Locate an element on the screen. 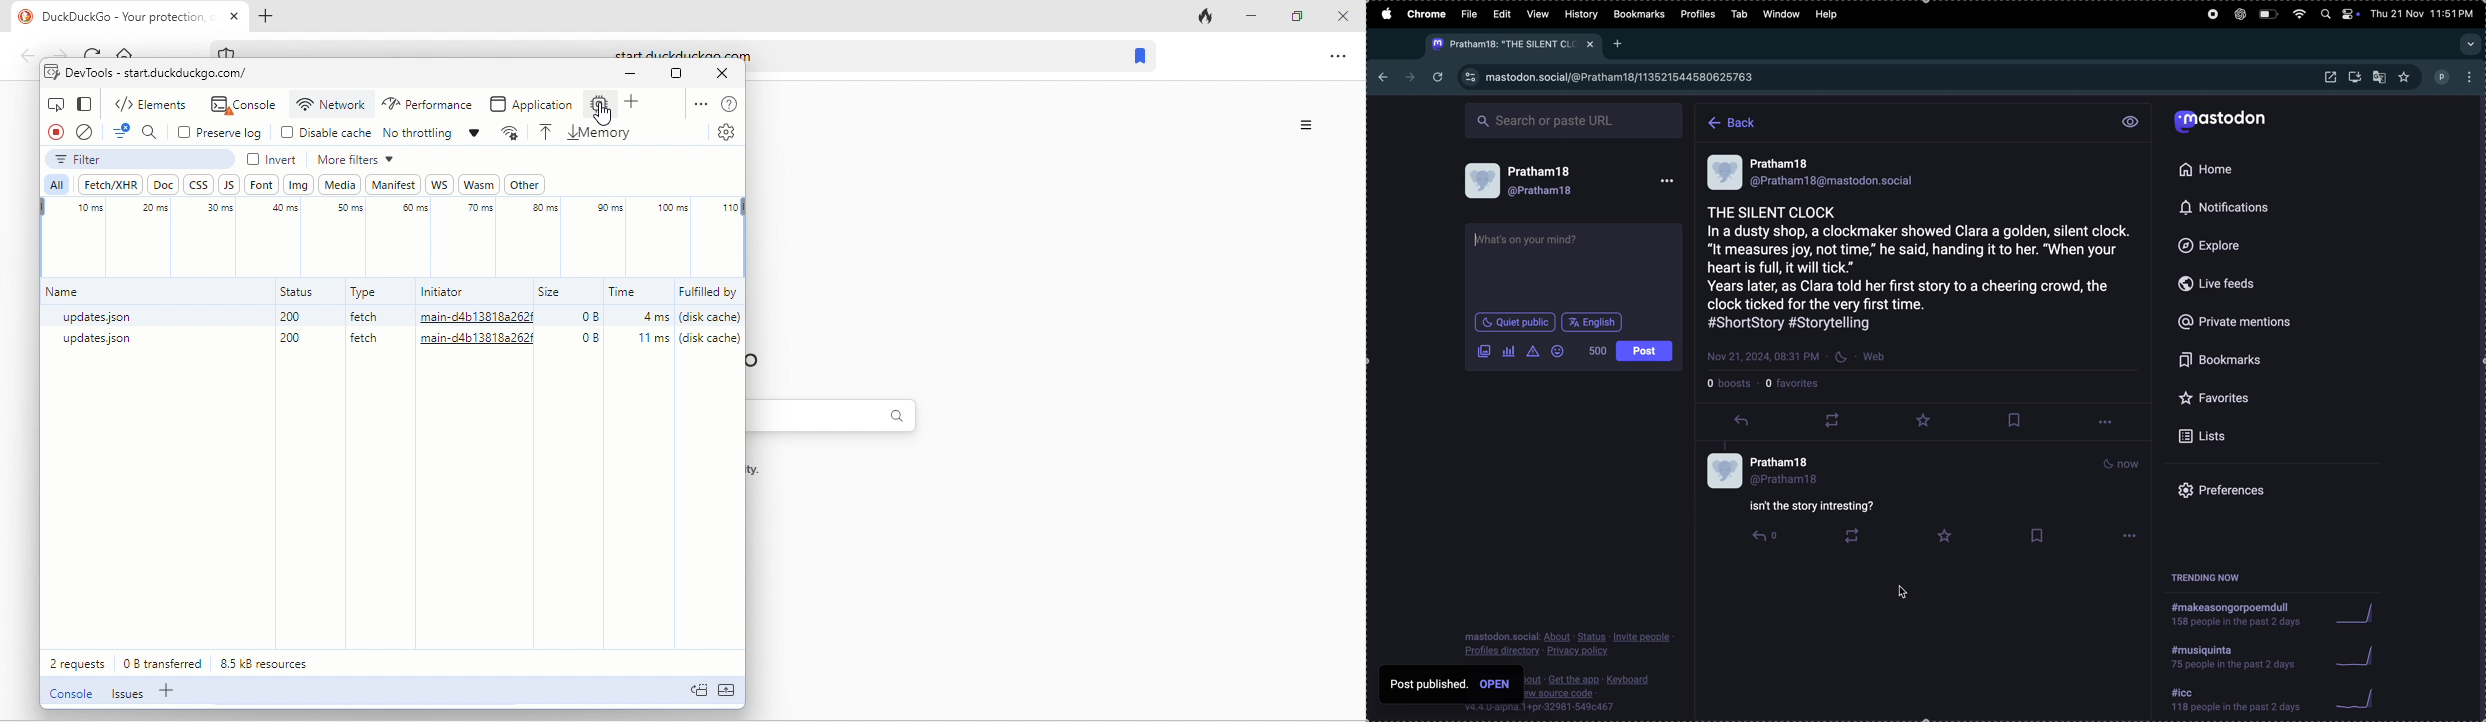 This screenshot has height=728, width=2492. more network condition is located at coordinates (507, 132).